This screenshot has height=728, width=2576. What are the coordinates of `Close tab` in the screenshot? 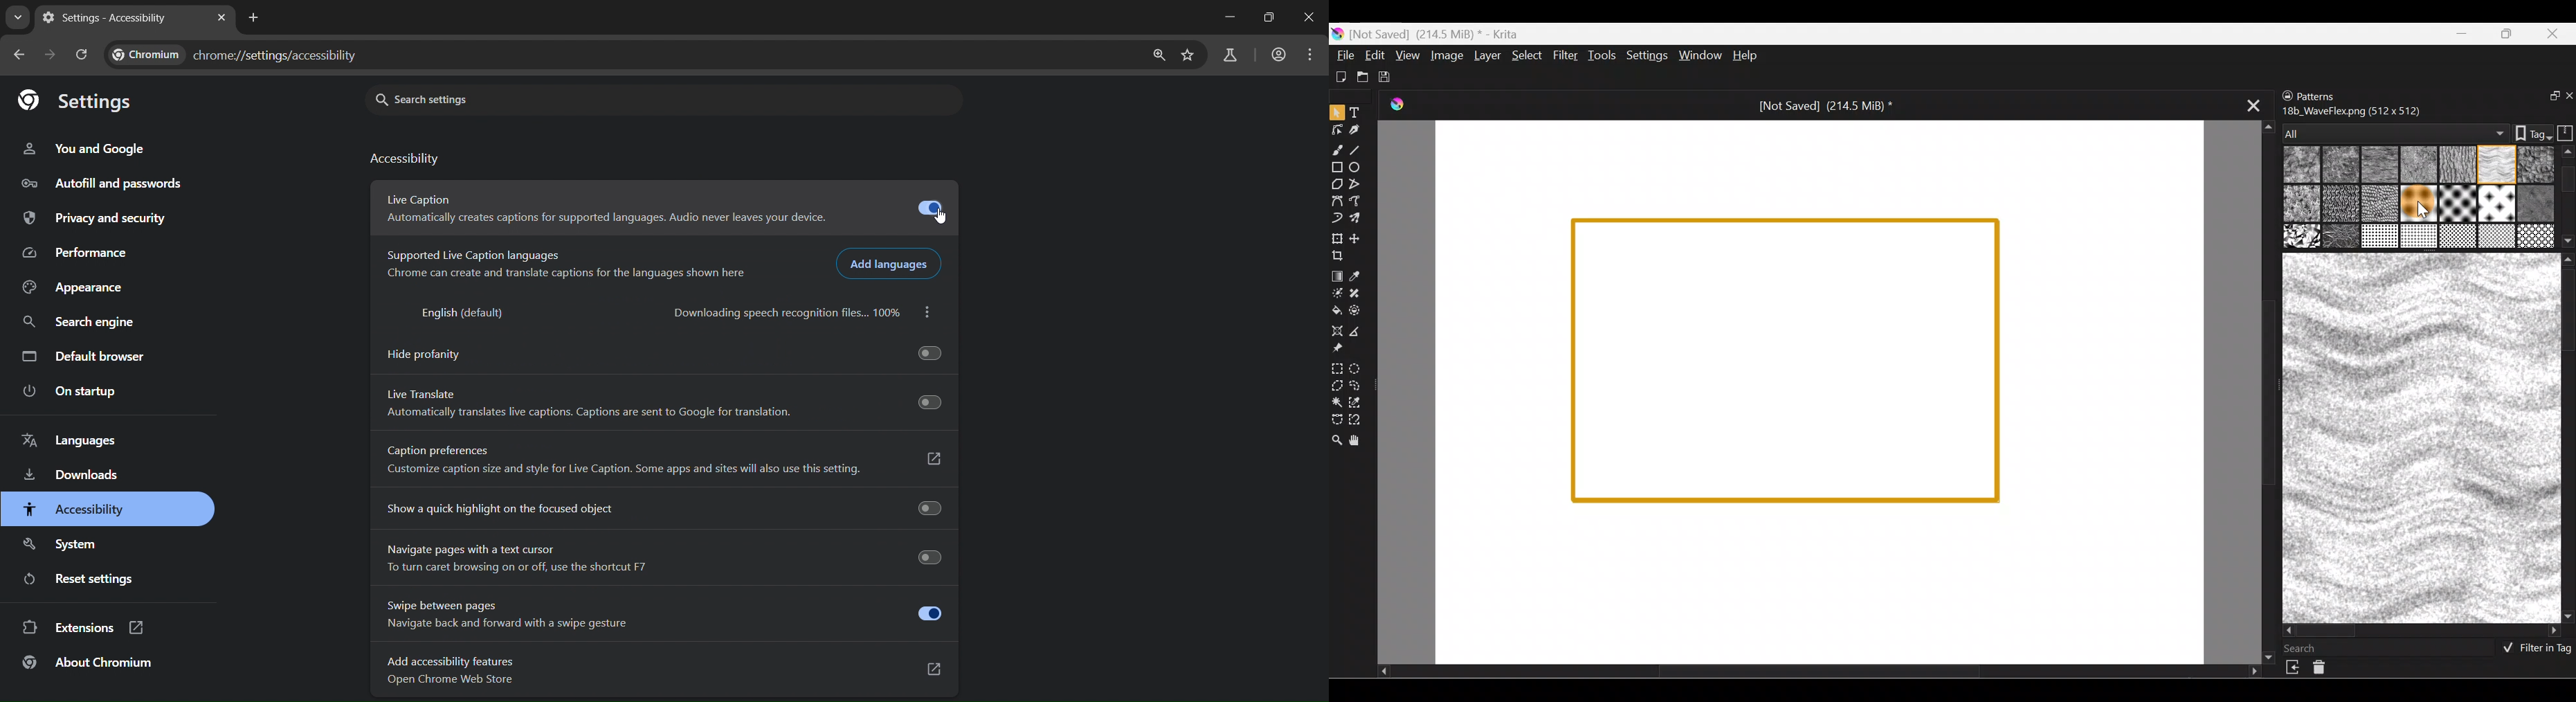 It's located at (2248, 106).